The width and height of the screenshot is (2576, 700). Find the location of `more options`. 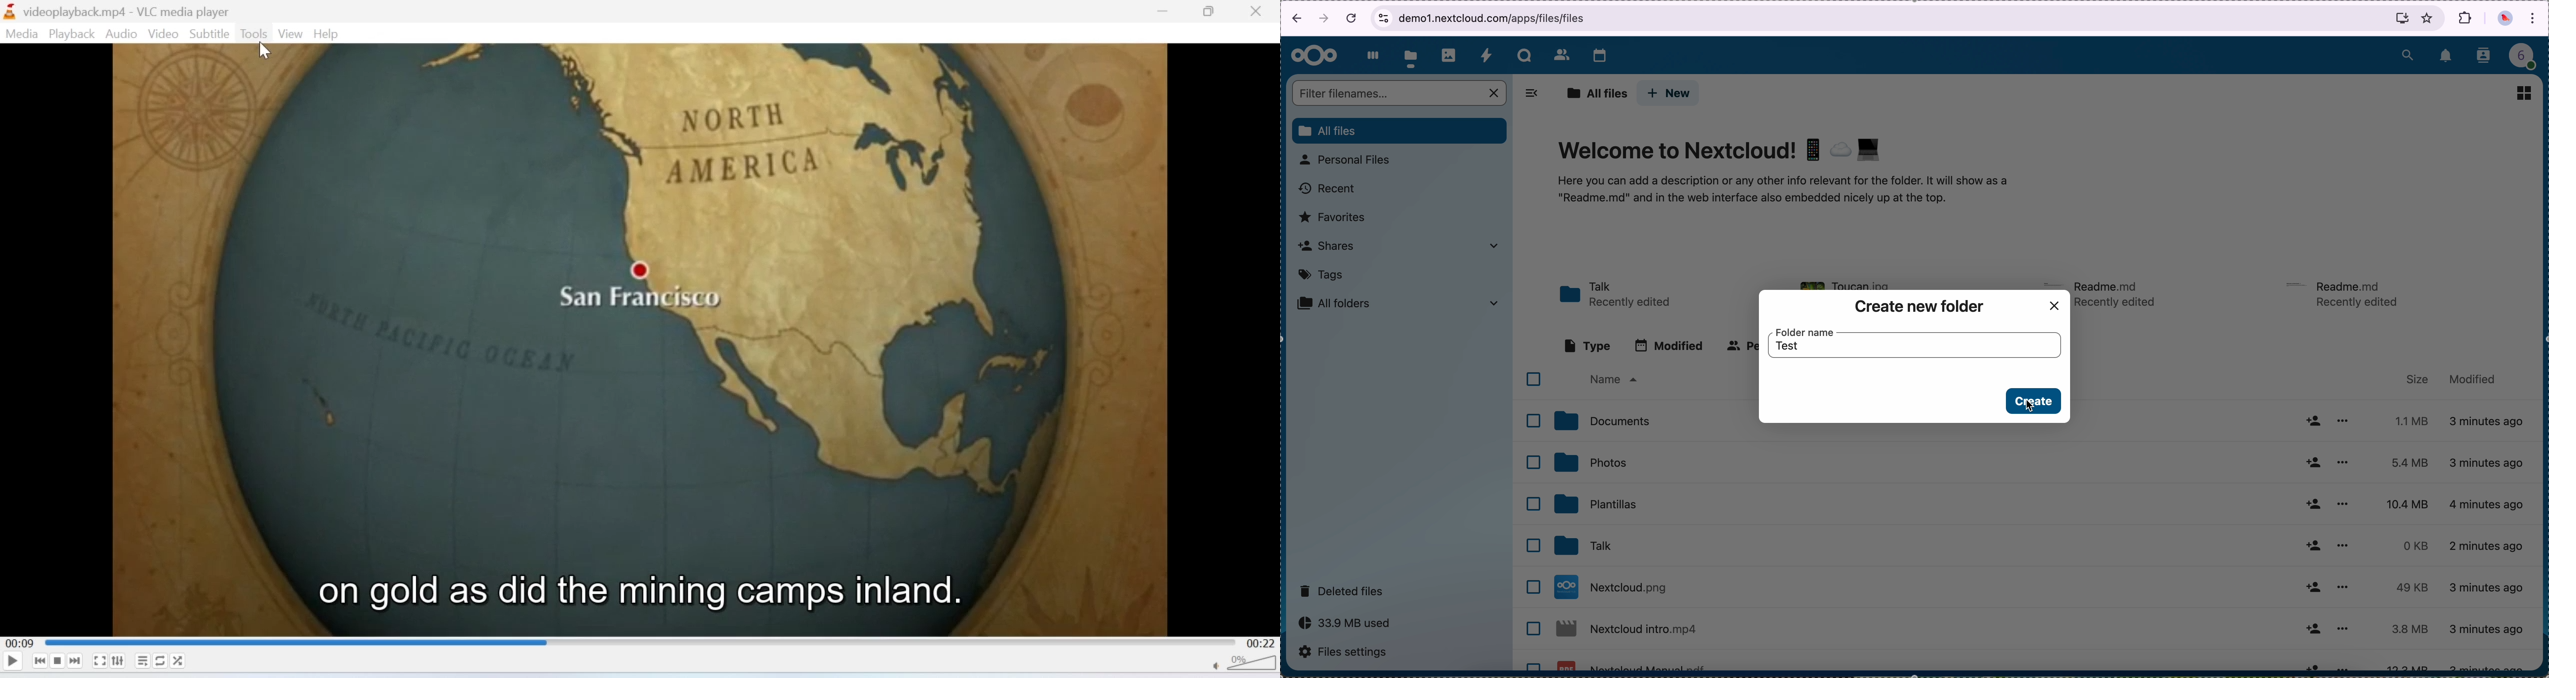

more options is located at coordinates (2342, 628).